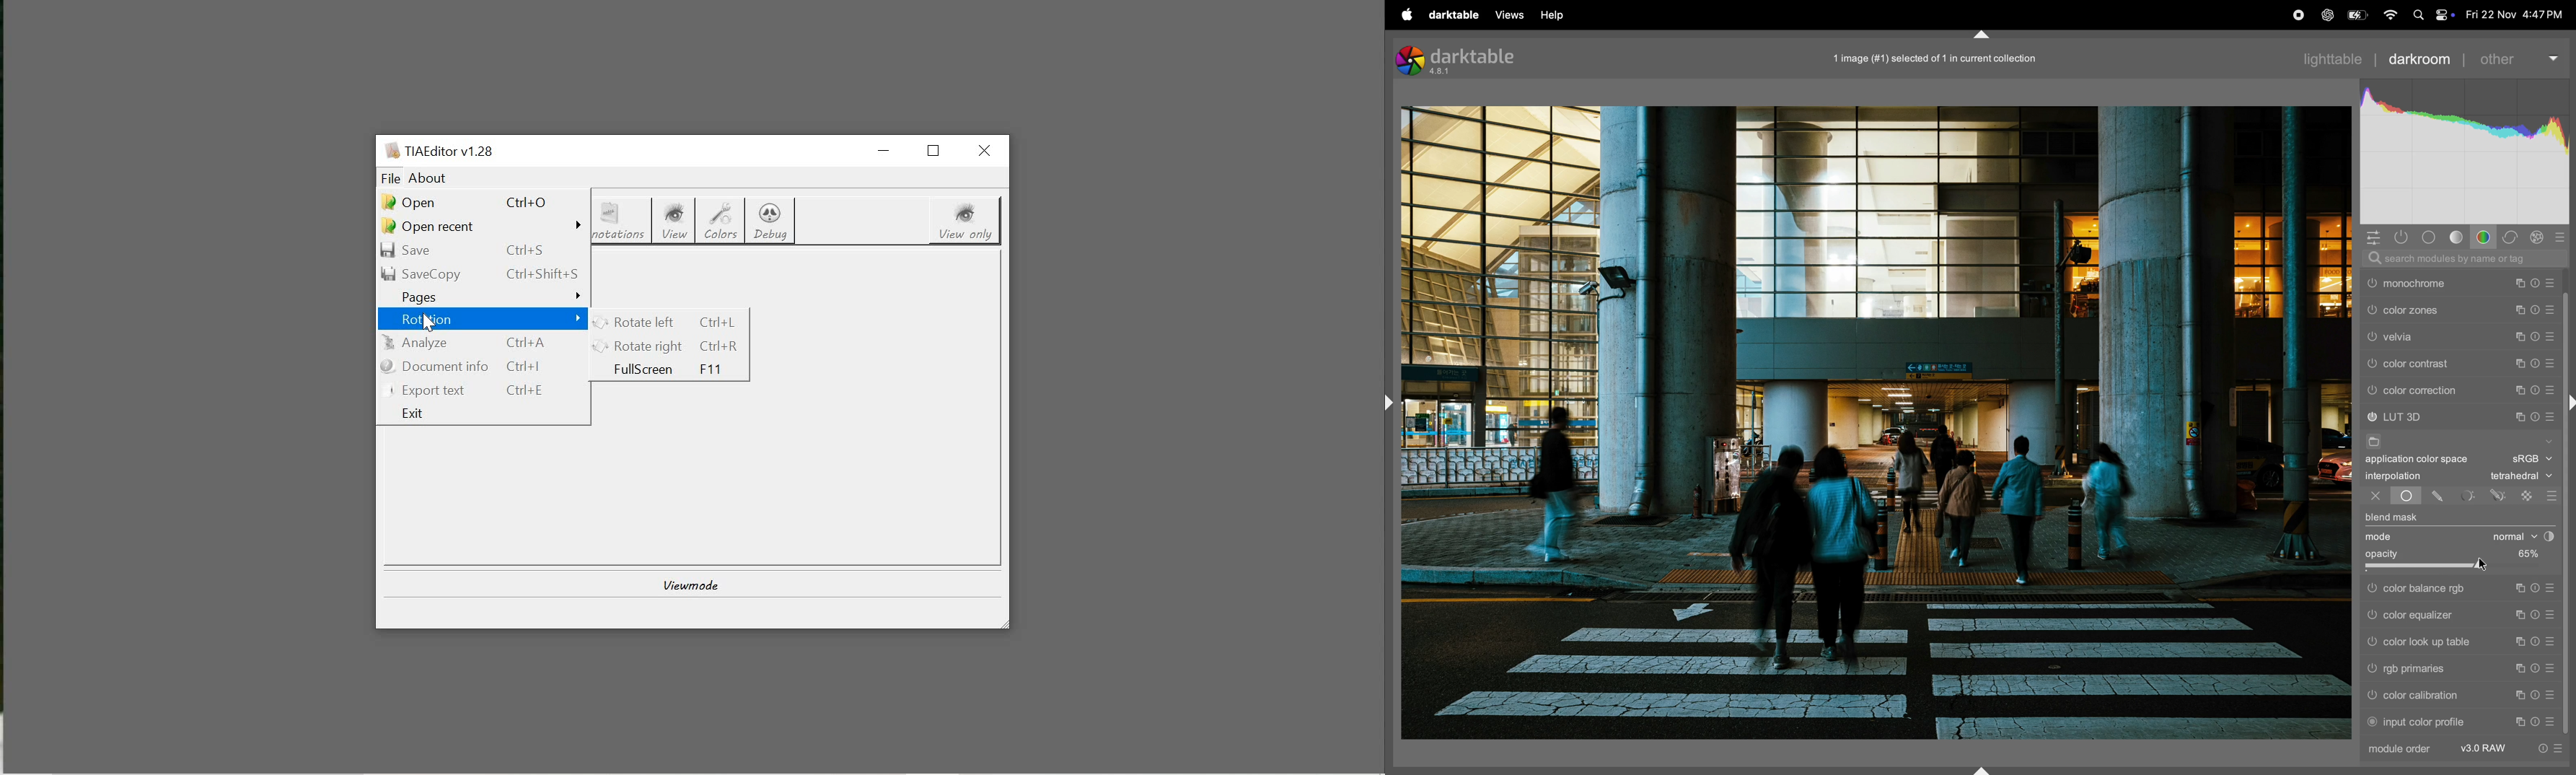 This screenshot has height=784, width=2576. I want to click on multiple instance actions, so click(2520, 668).